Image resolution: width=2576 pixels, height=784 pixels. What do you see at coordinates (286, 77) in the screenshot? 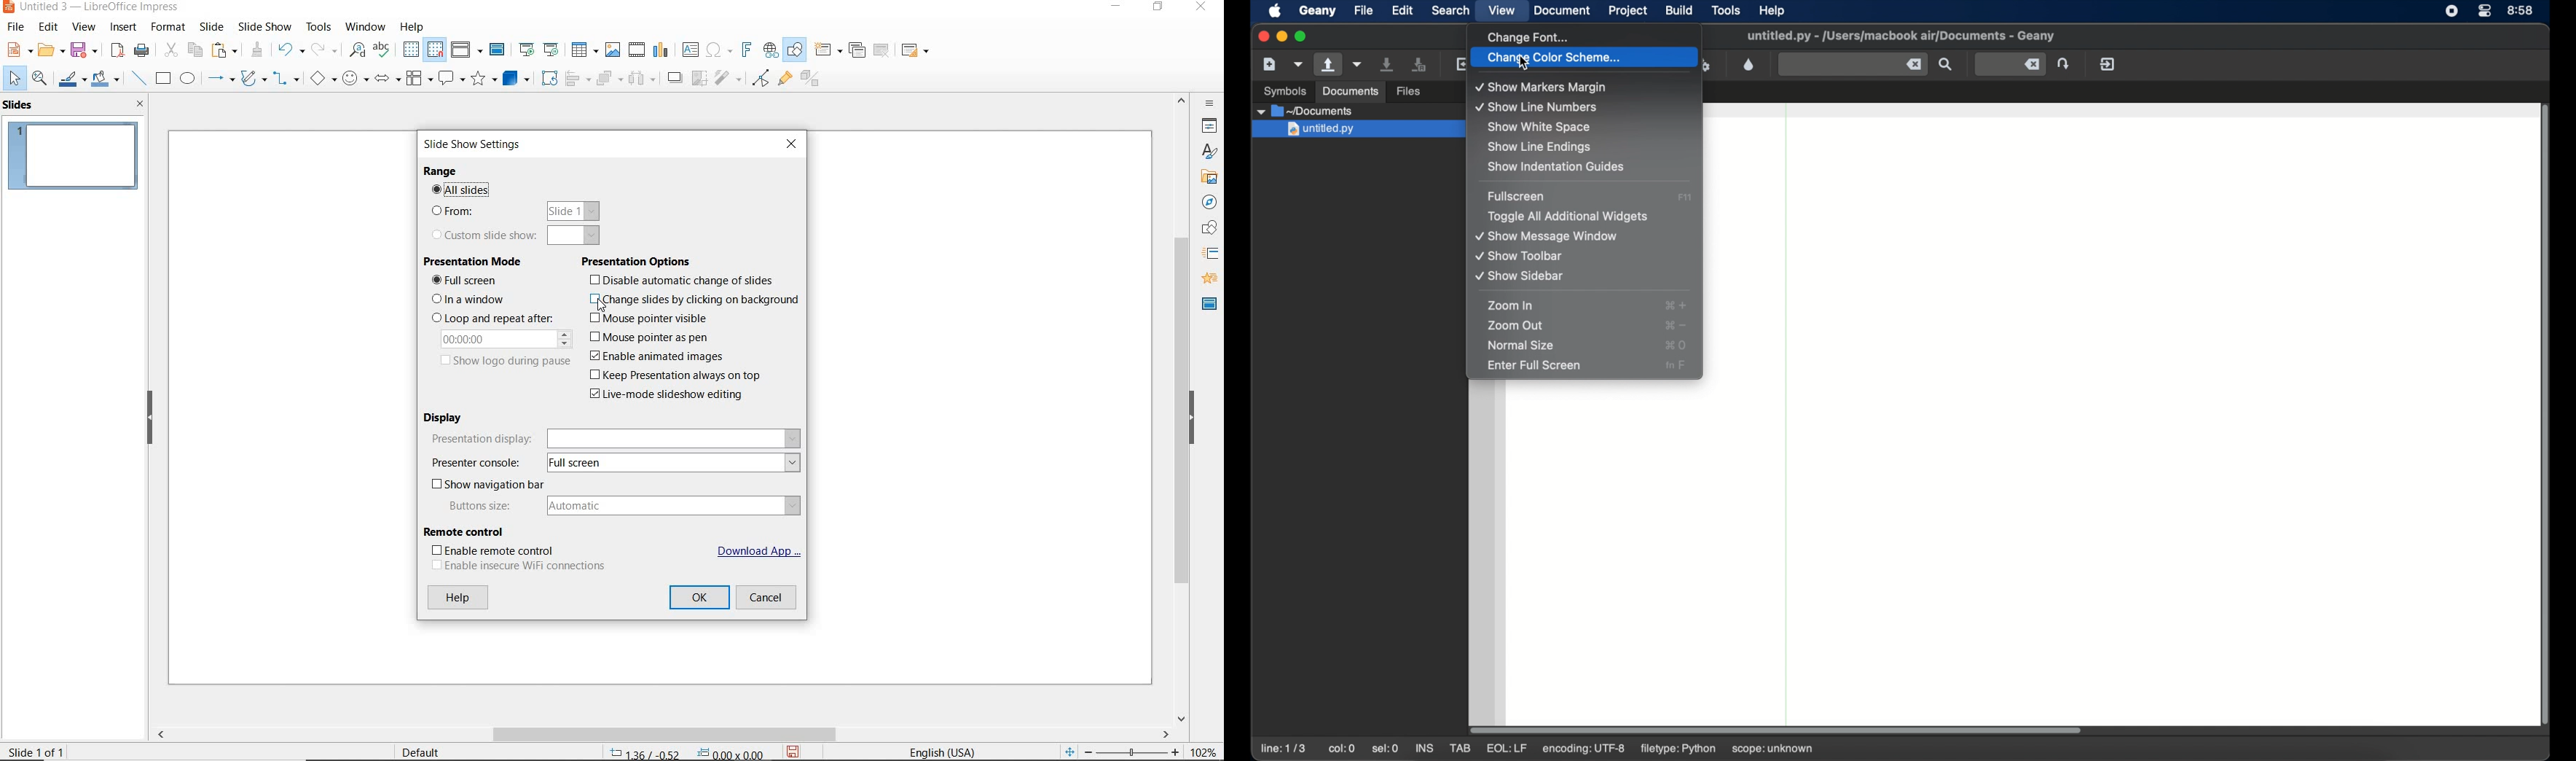
I see `CONNECTORS` at bounding box center [286, 77].